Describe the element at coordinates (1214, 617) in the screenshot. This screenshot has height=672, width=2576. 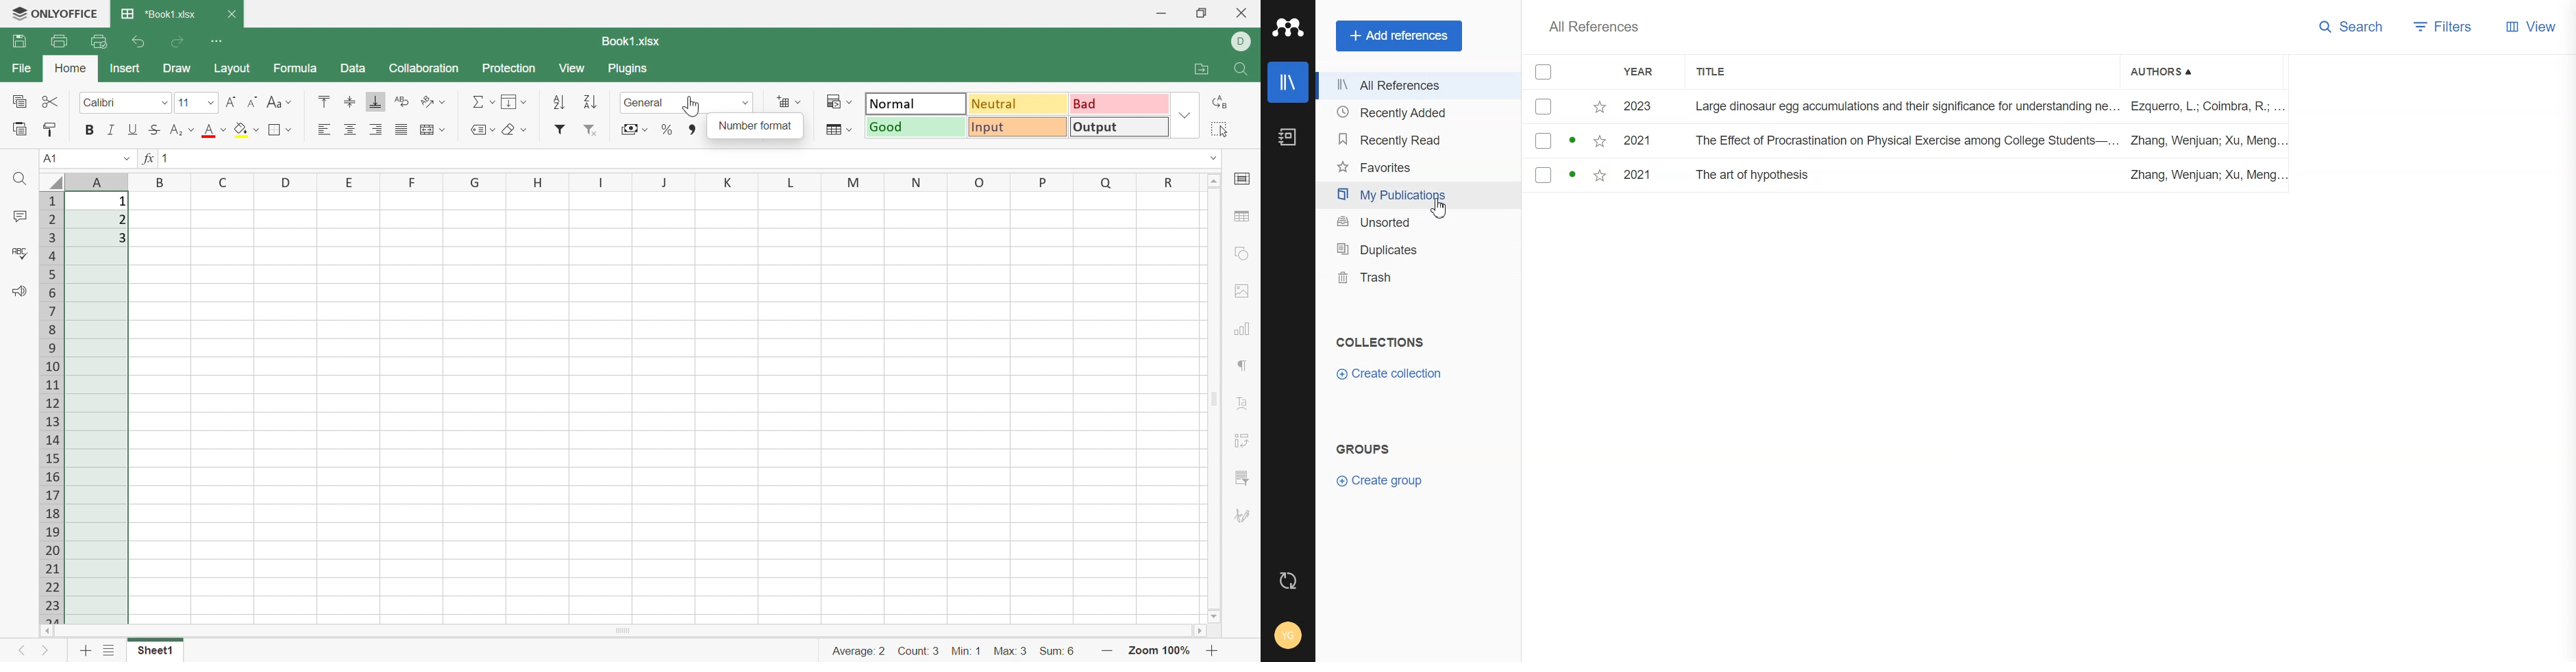
I see `Scroll down` at that location.